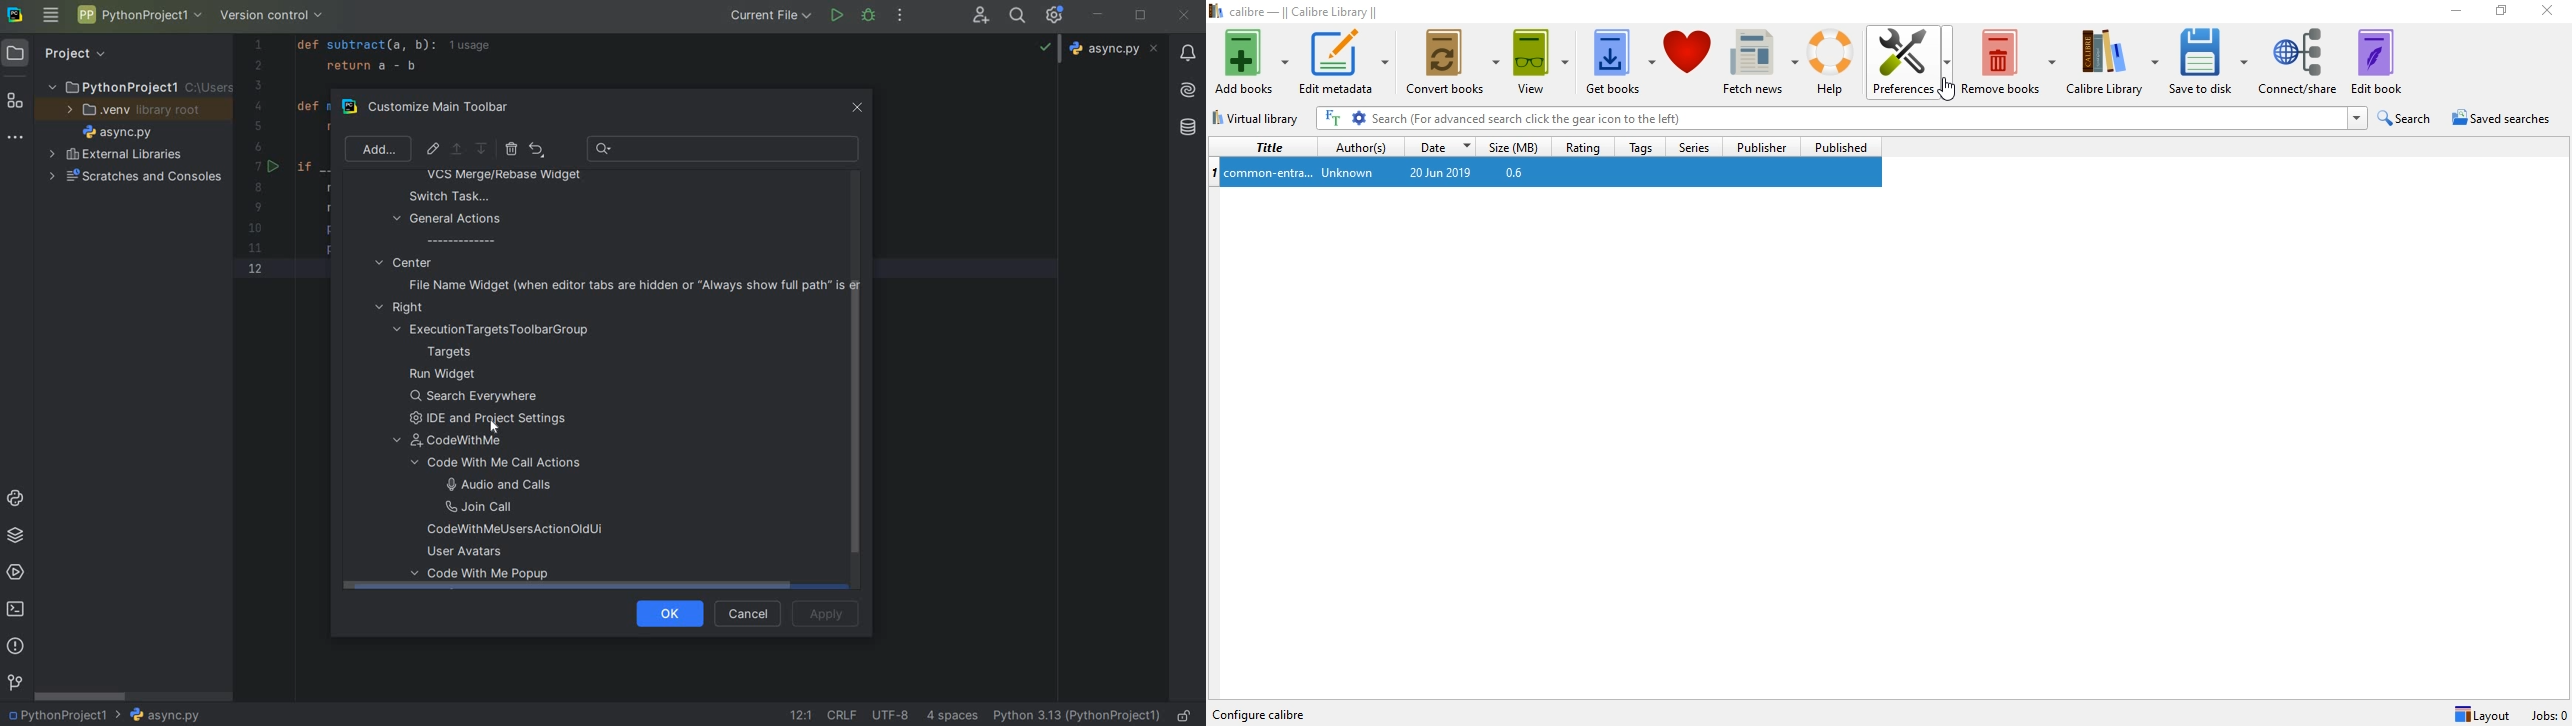 This screenshot has width=2576, height=728. I want to click on Tags, so click(1640, 146).